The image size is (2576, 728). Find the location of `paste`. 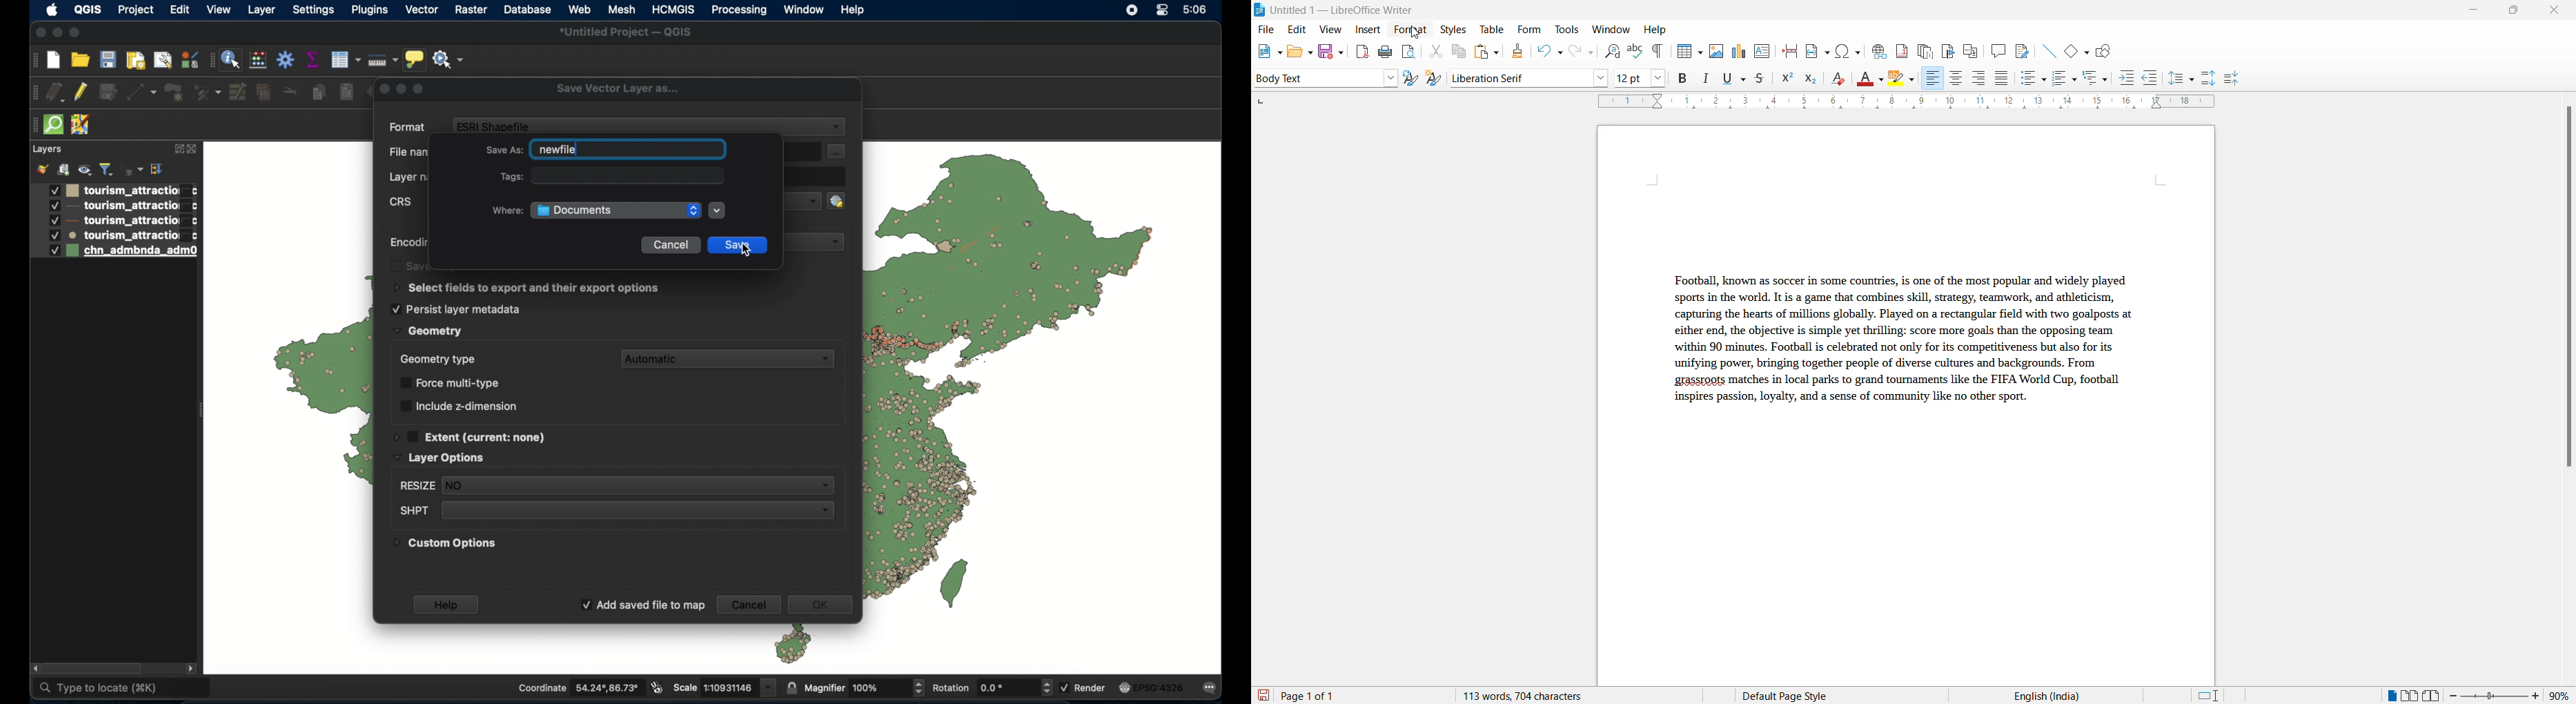

paste is located at coordinates (1484, 52).